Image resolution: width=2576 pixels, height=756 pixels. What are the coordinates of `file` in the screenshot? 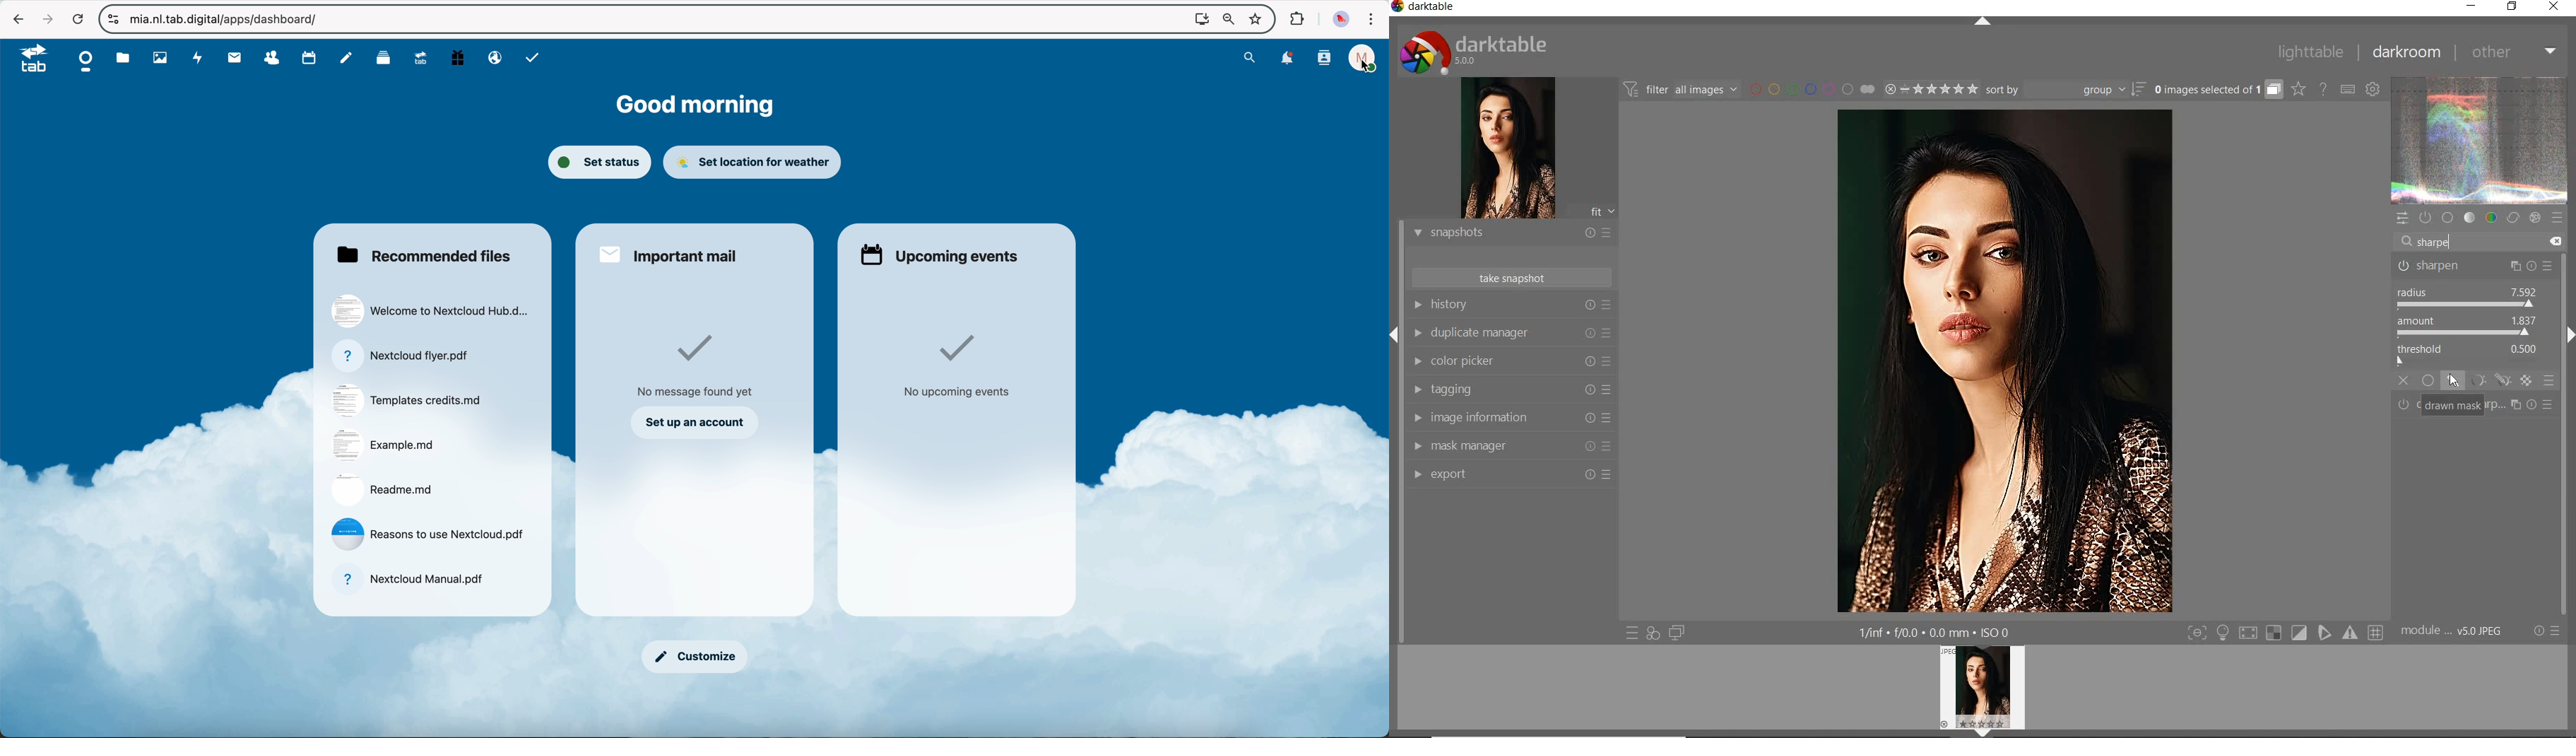 It's located at (384, 445).